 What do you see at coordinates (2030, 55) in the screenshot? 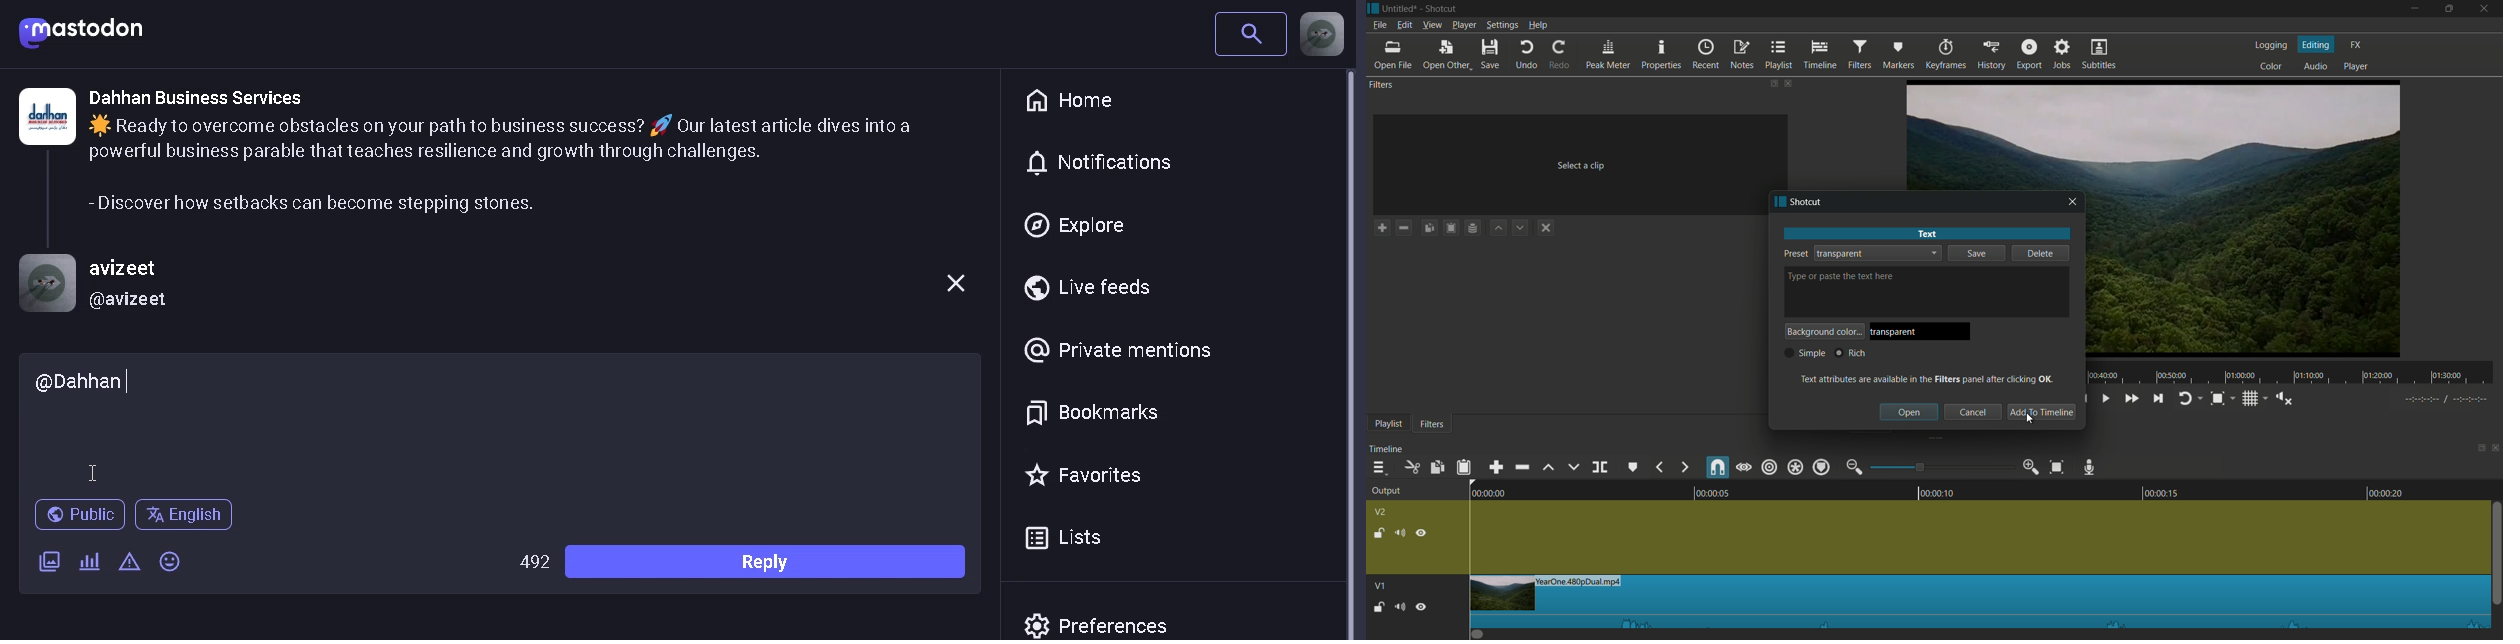
I see `export` at bounding box center [2030, 55].